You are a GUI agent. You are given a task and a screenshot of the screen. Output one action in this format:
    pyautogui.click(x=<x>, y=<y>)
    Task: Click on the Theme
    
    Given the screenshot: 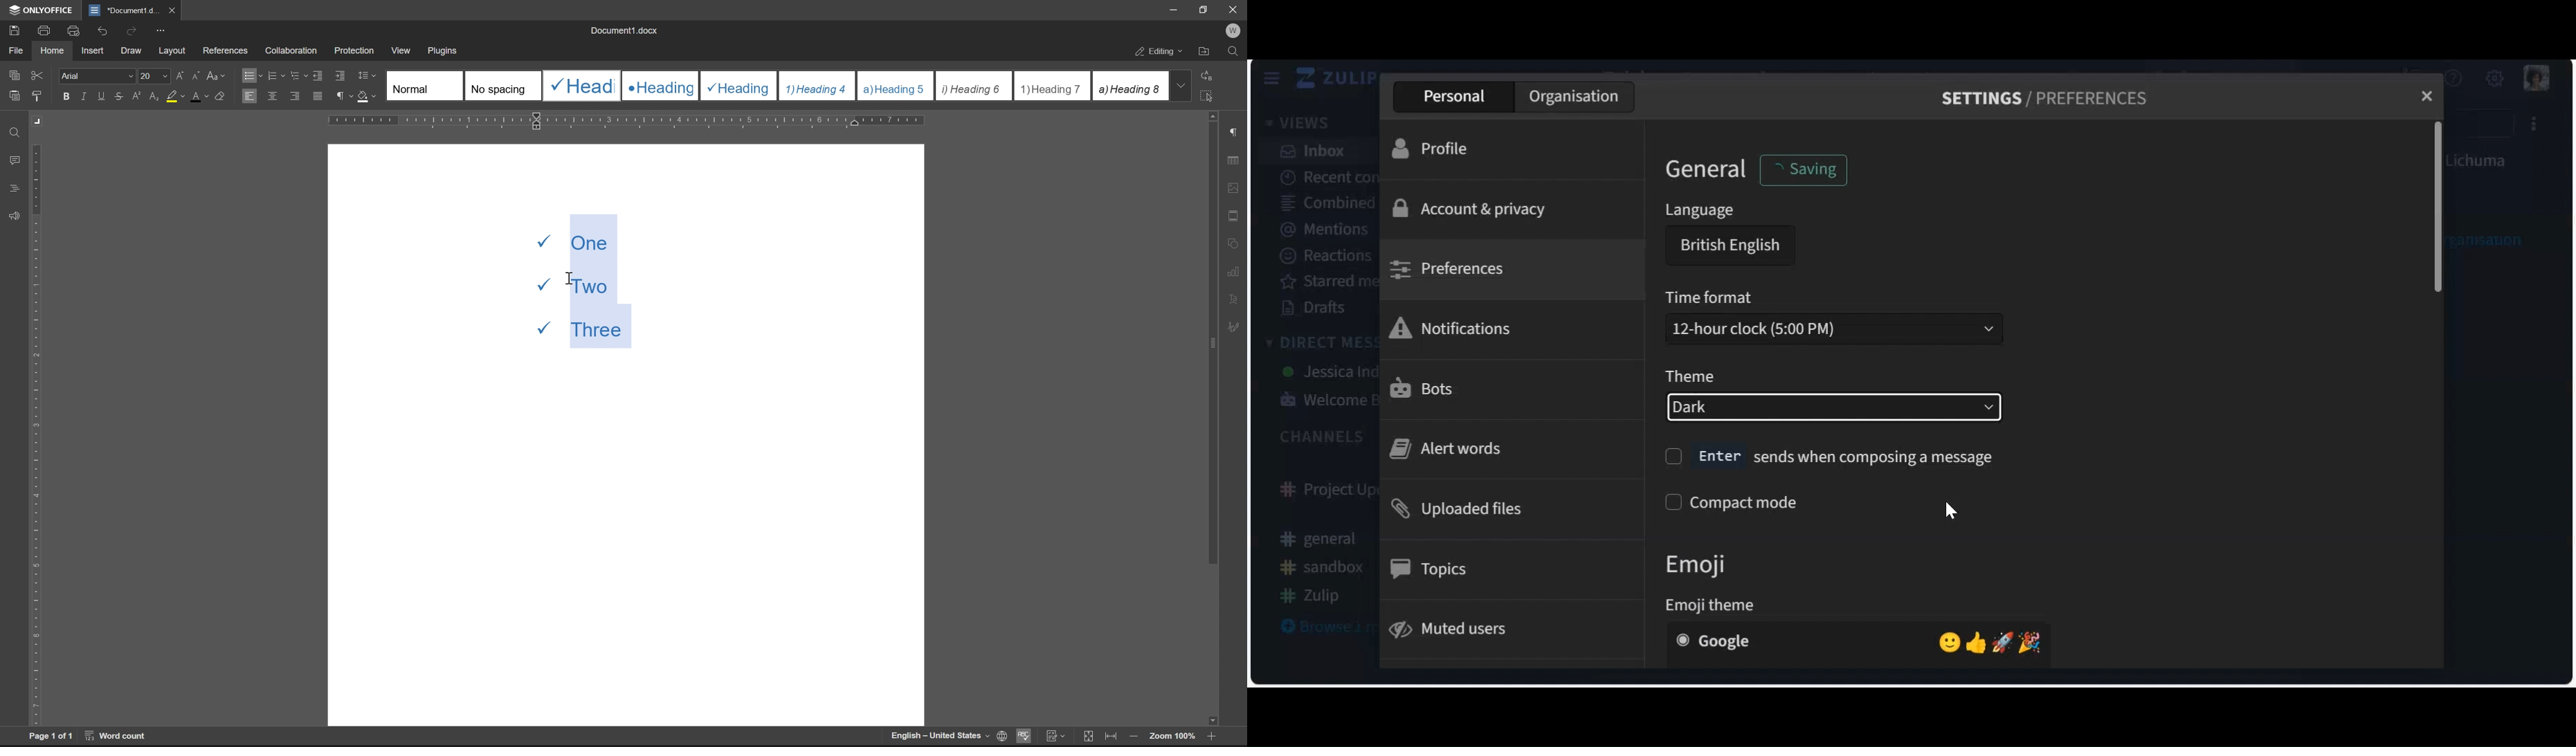 What is the action you would take?
    pyautogui.click(x=1689, y=378)
    